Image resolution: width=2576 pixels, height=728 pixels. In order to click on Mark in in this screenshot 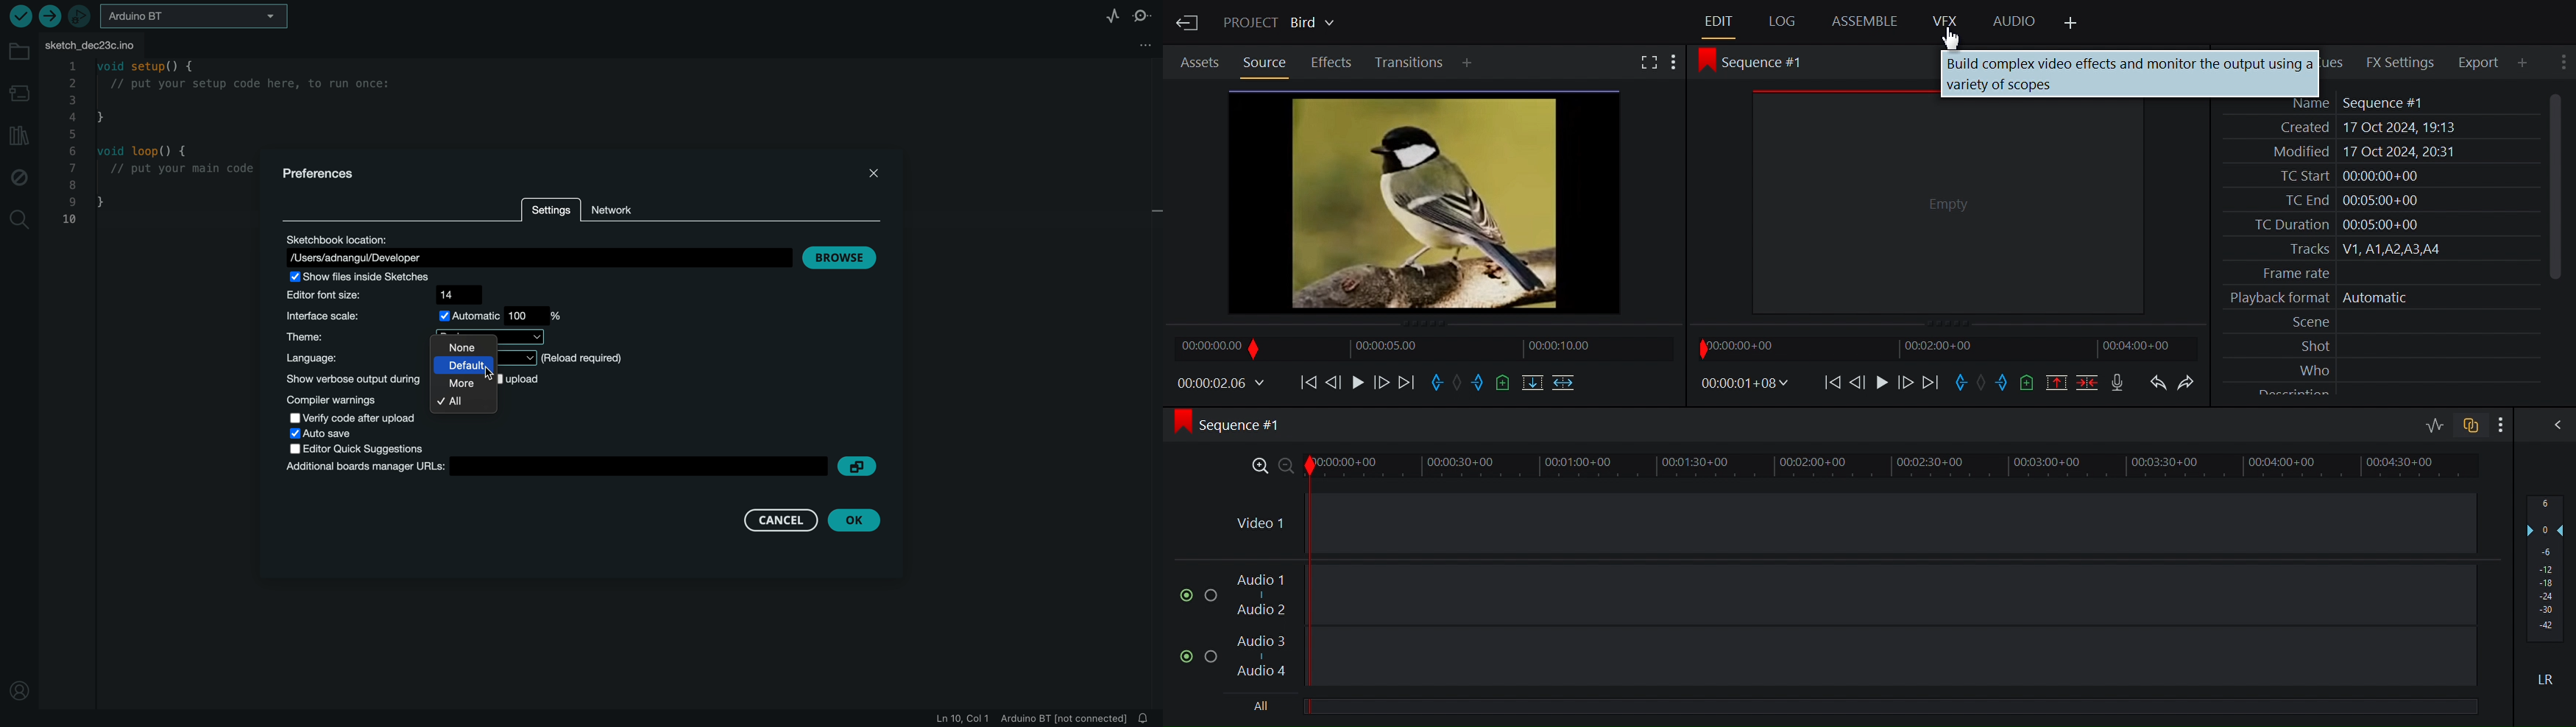, I will do `click(1436, 383)`.